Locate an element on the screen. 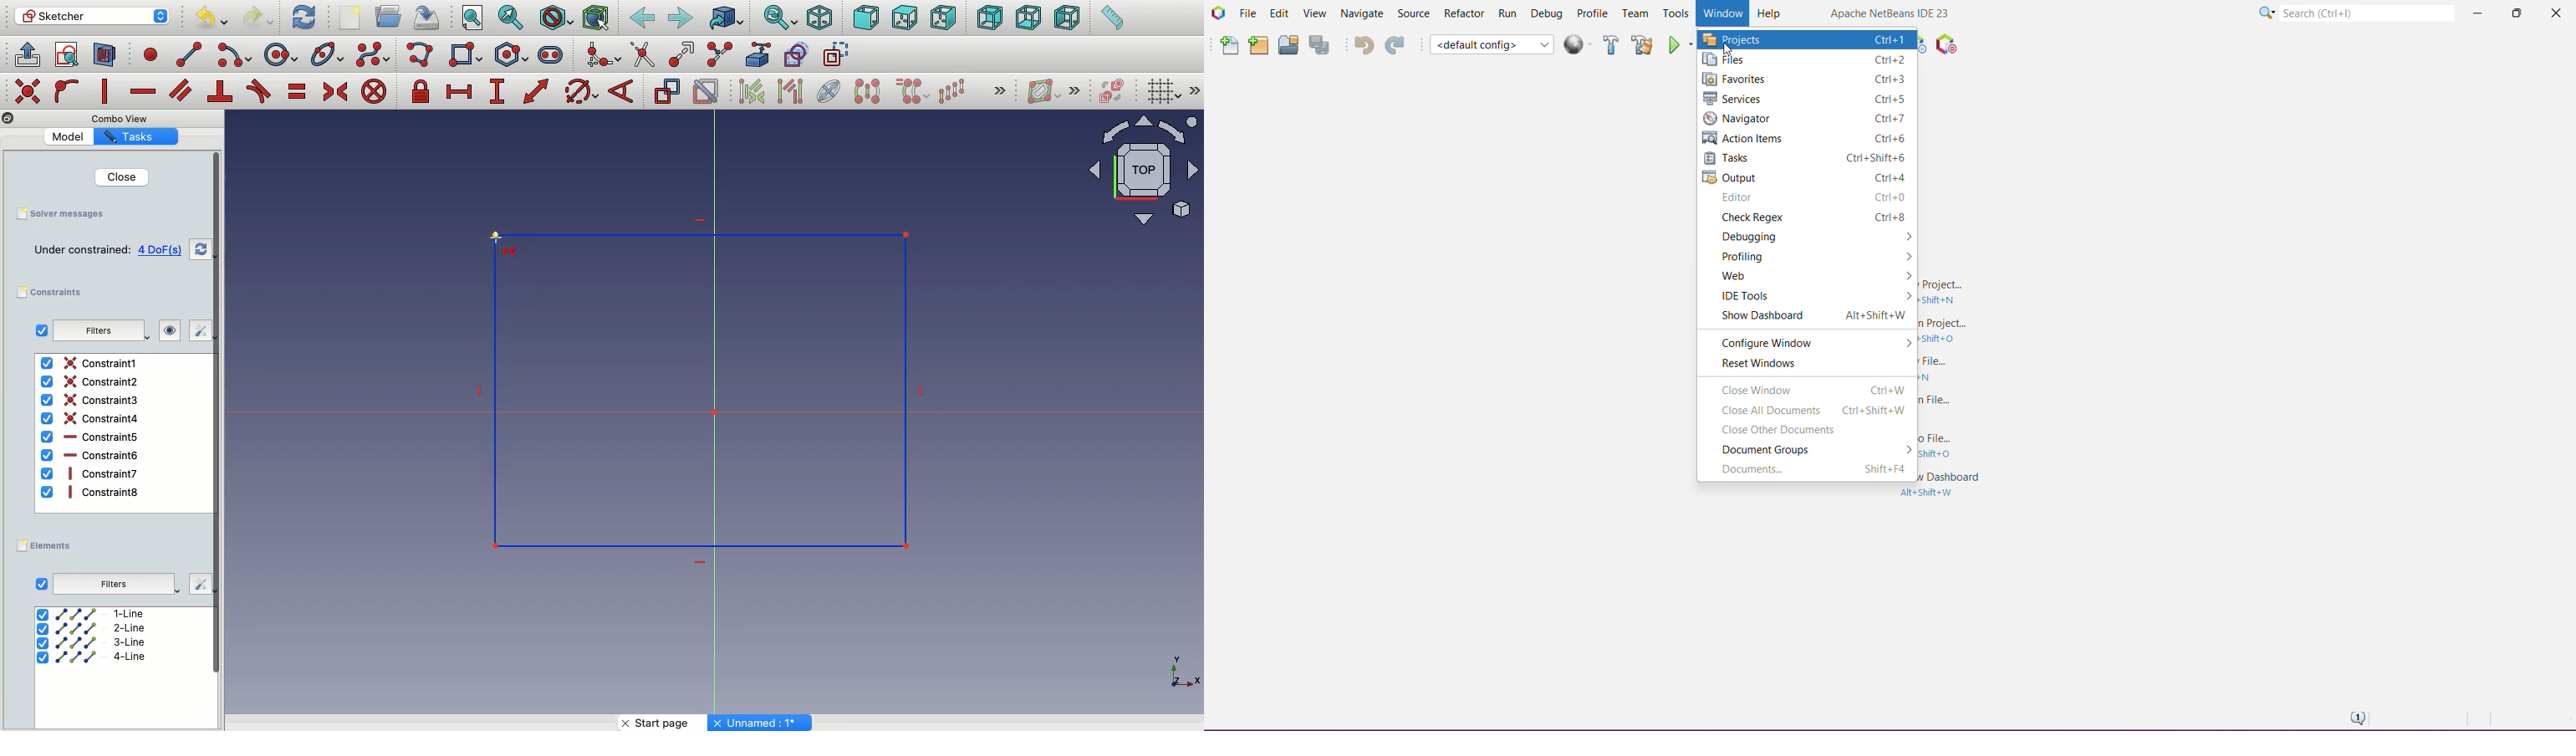 This screenshot has height=756, width=2576. Carbon copy is located at coordinates (795, 54).